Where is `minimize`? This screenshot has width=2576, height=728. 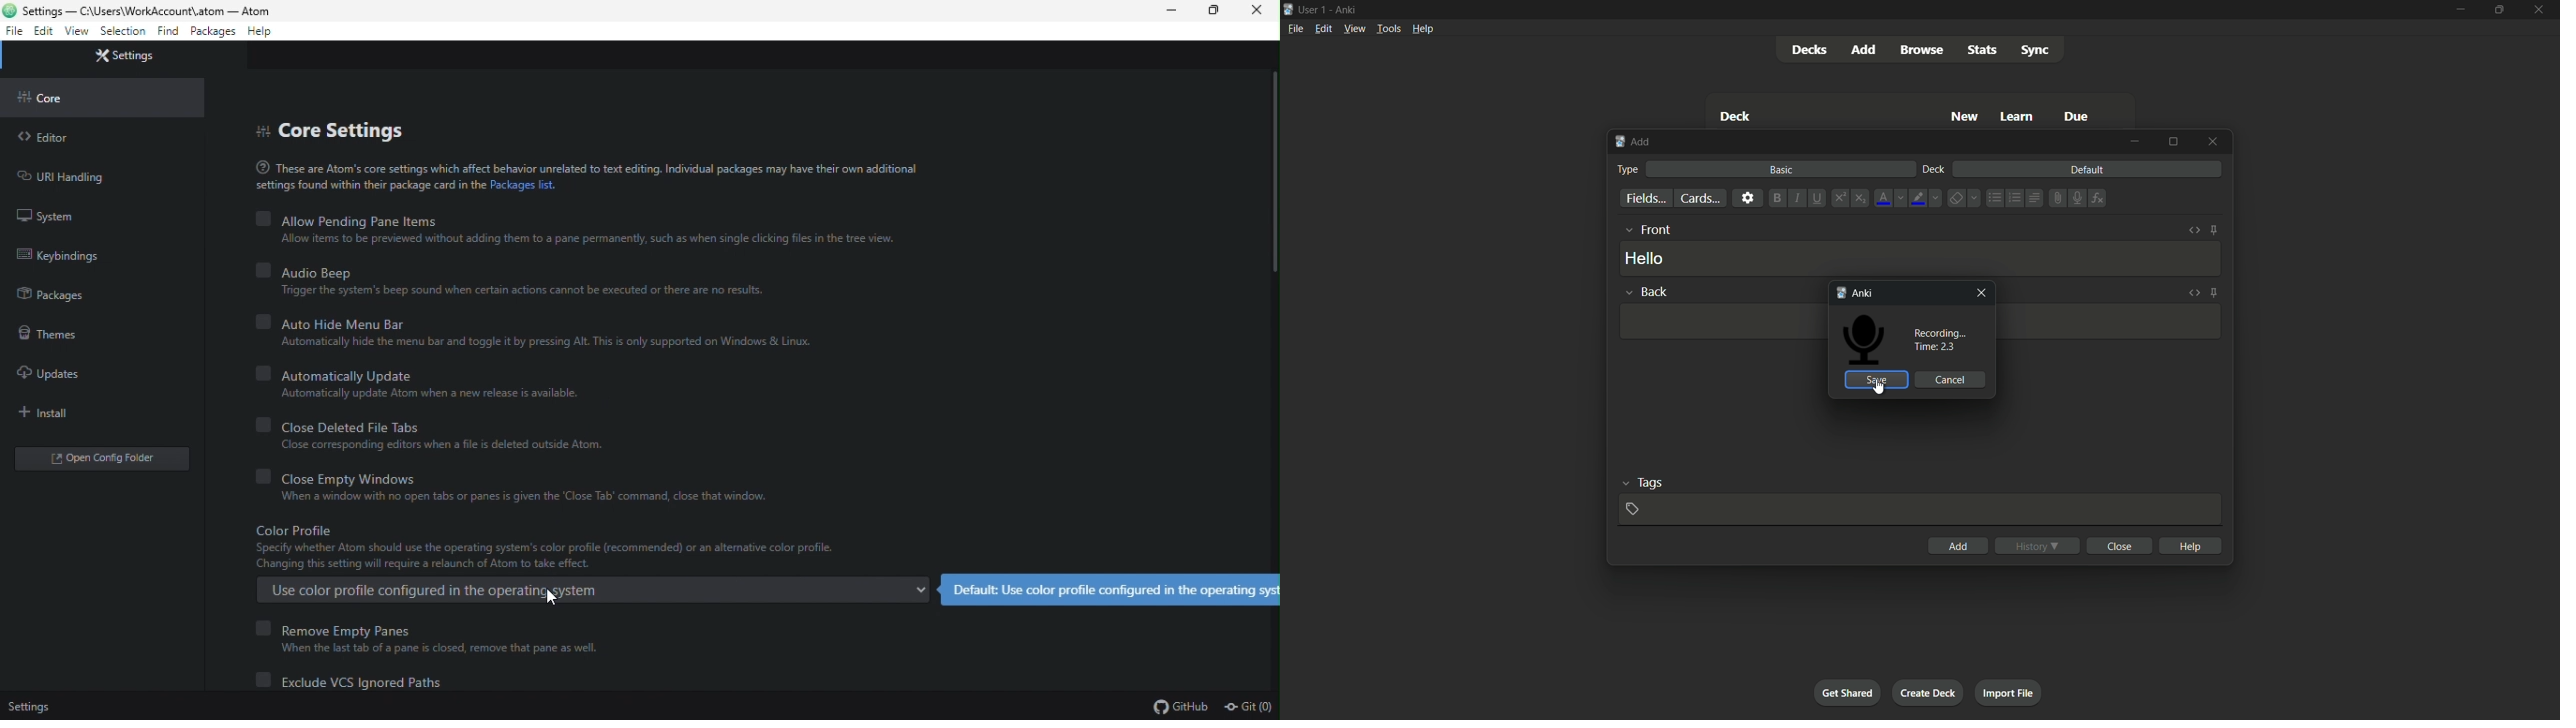 minimize is located at coordinates (2459, 10).